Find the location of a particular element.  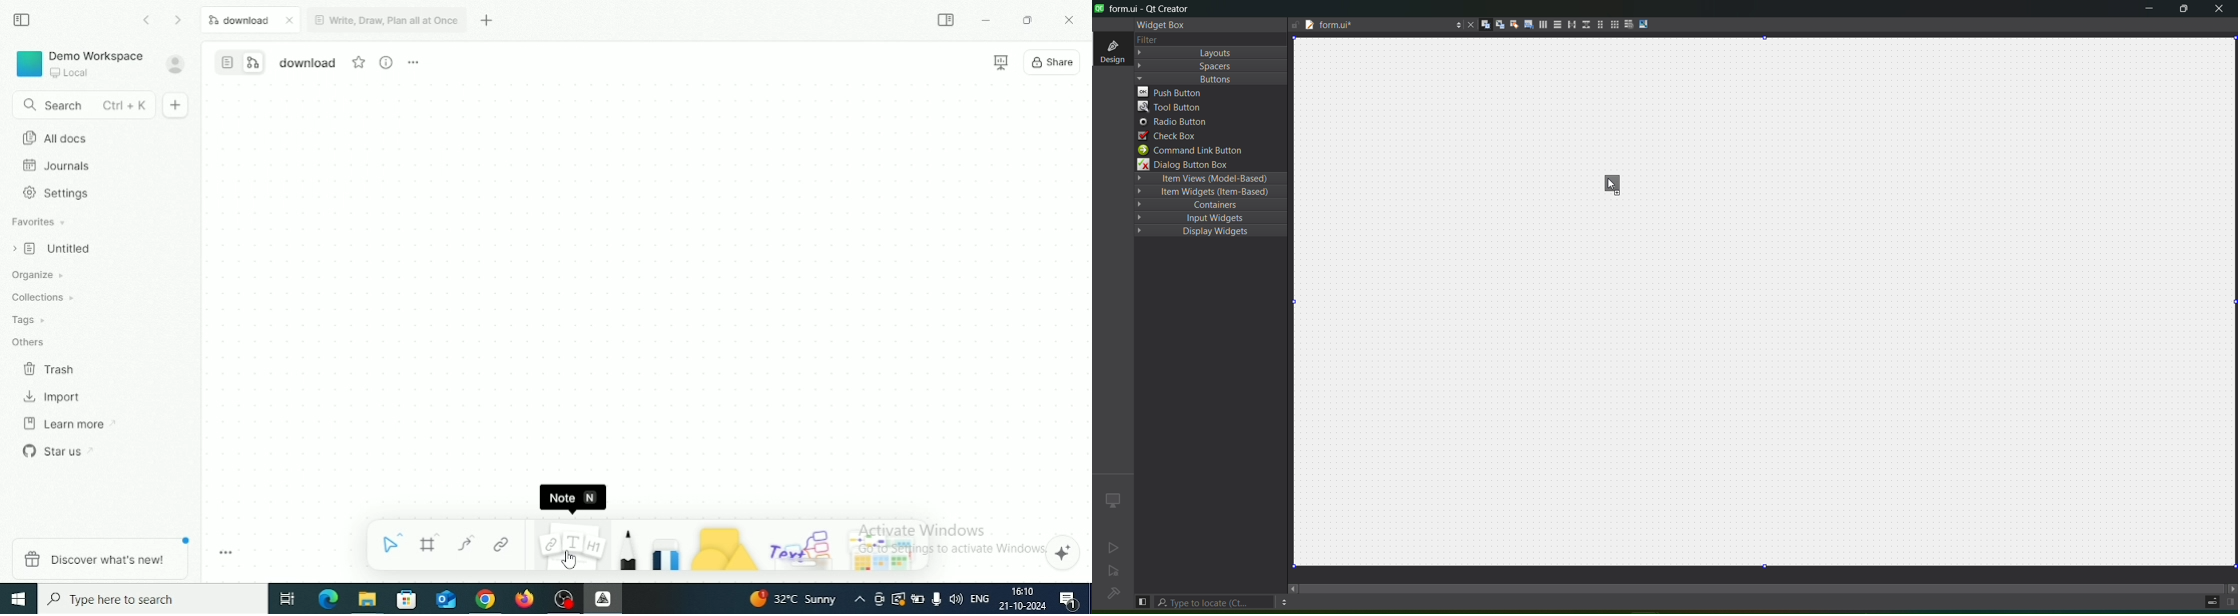

options is located at coordinates (1286, 602).